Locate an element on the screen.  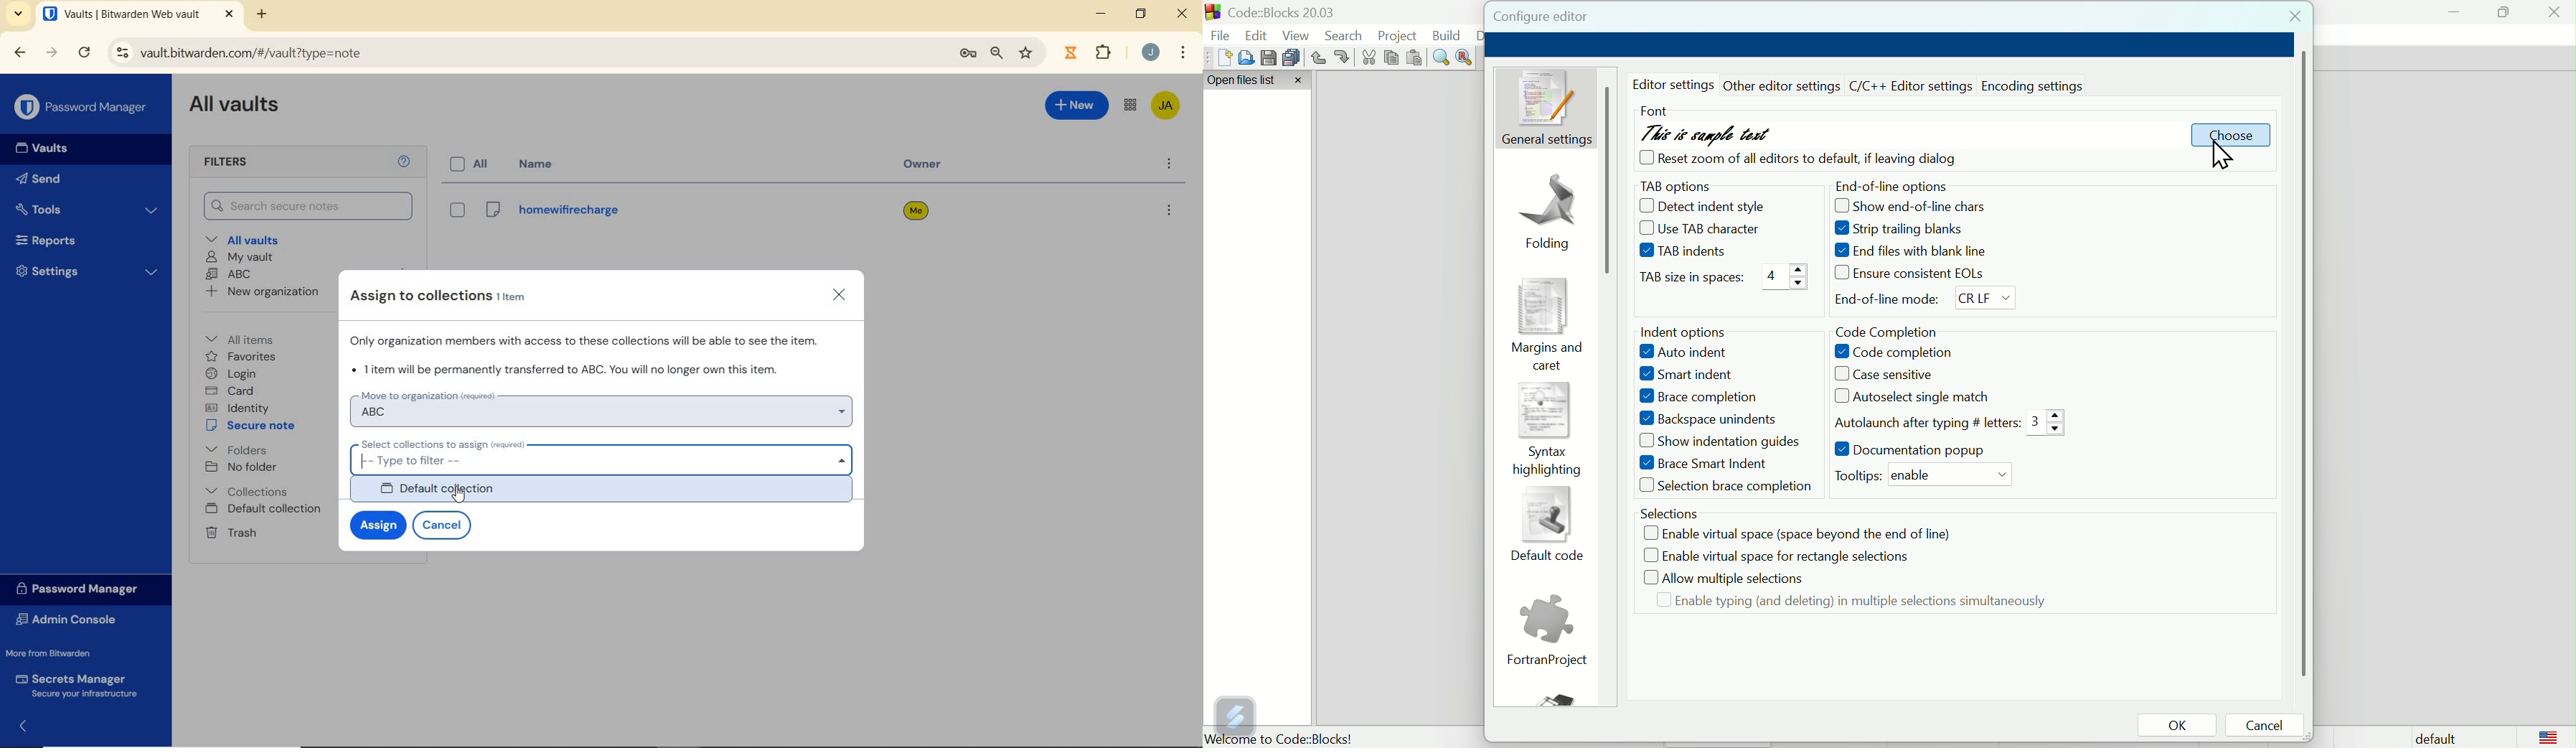
New organization is located at coordinates (264, 291).